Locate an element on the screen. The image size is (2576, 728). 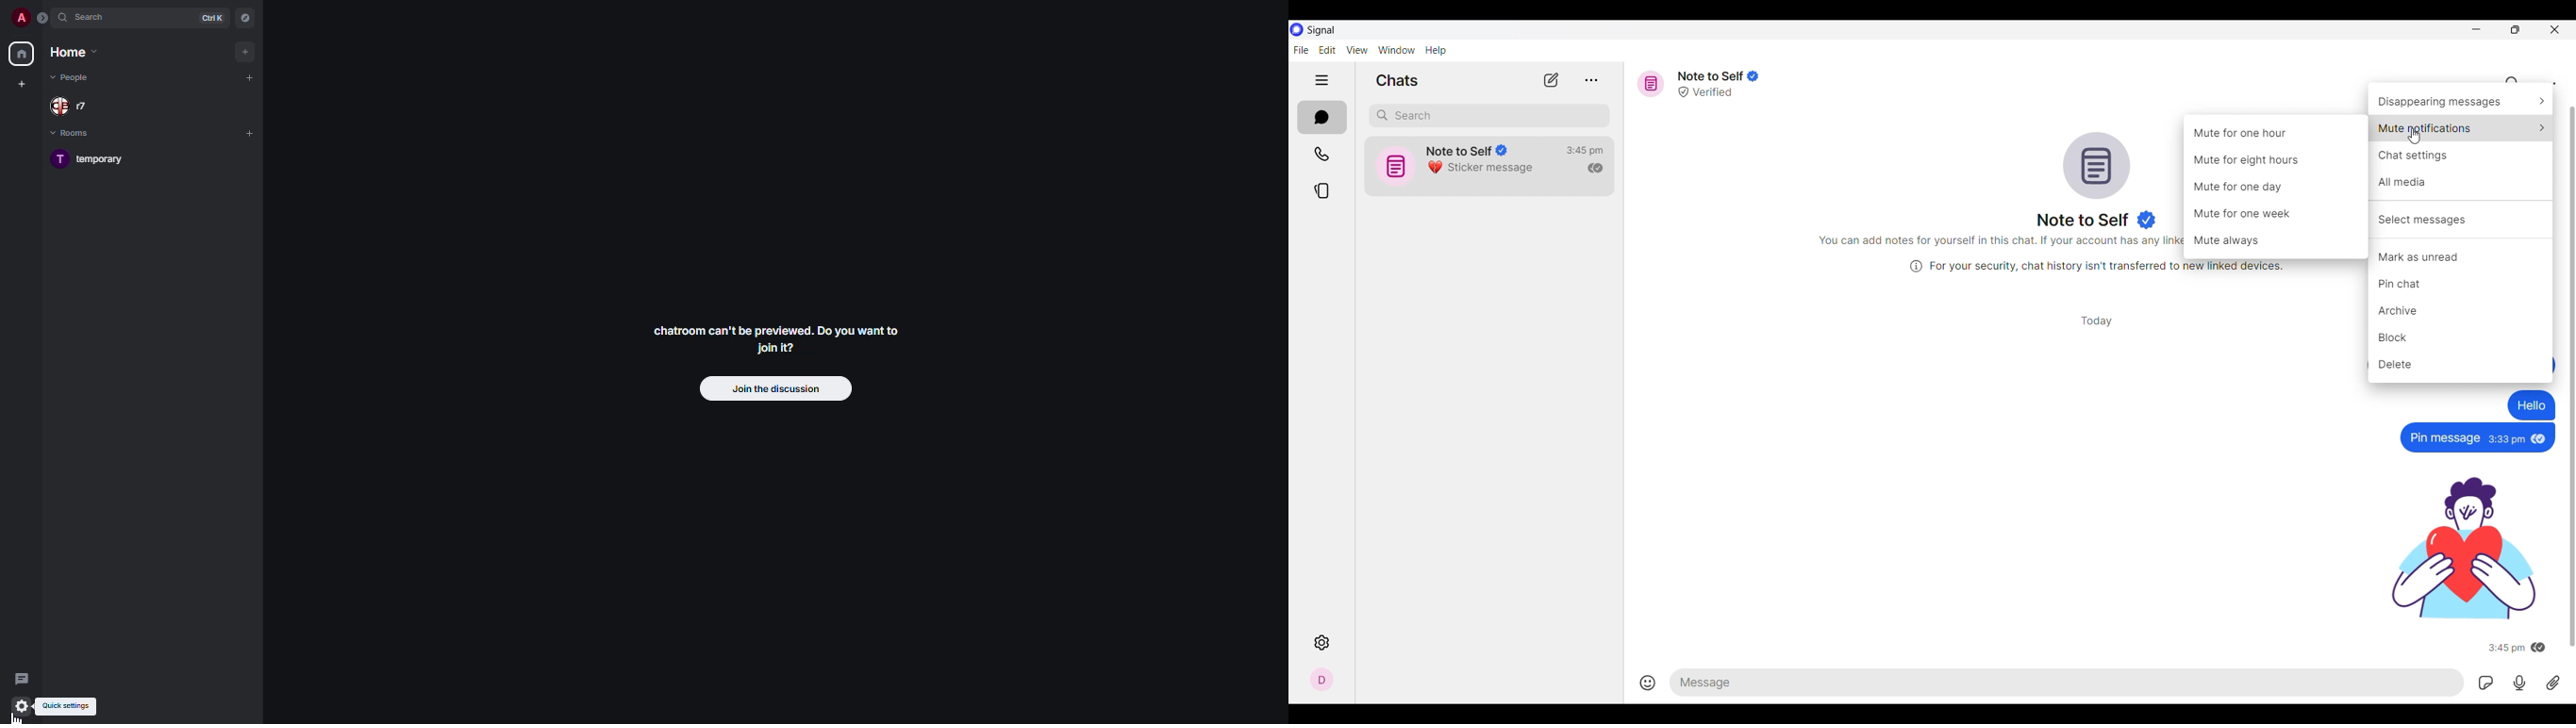
All media is located at coordinates (2462, 182).